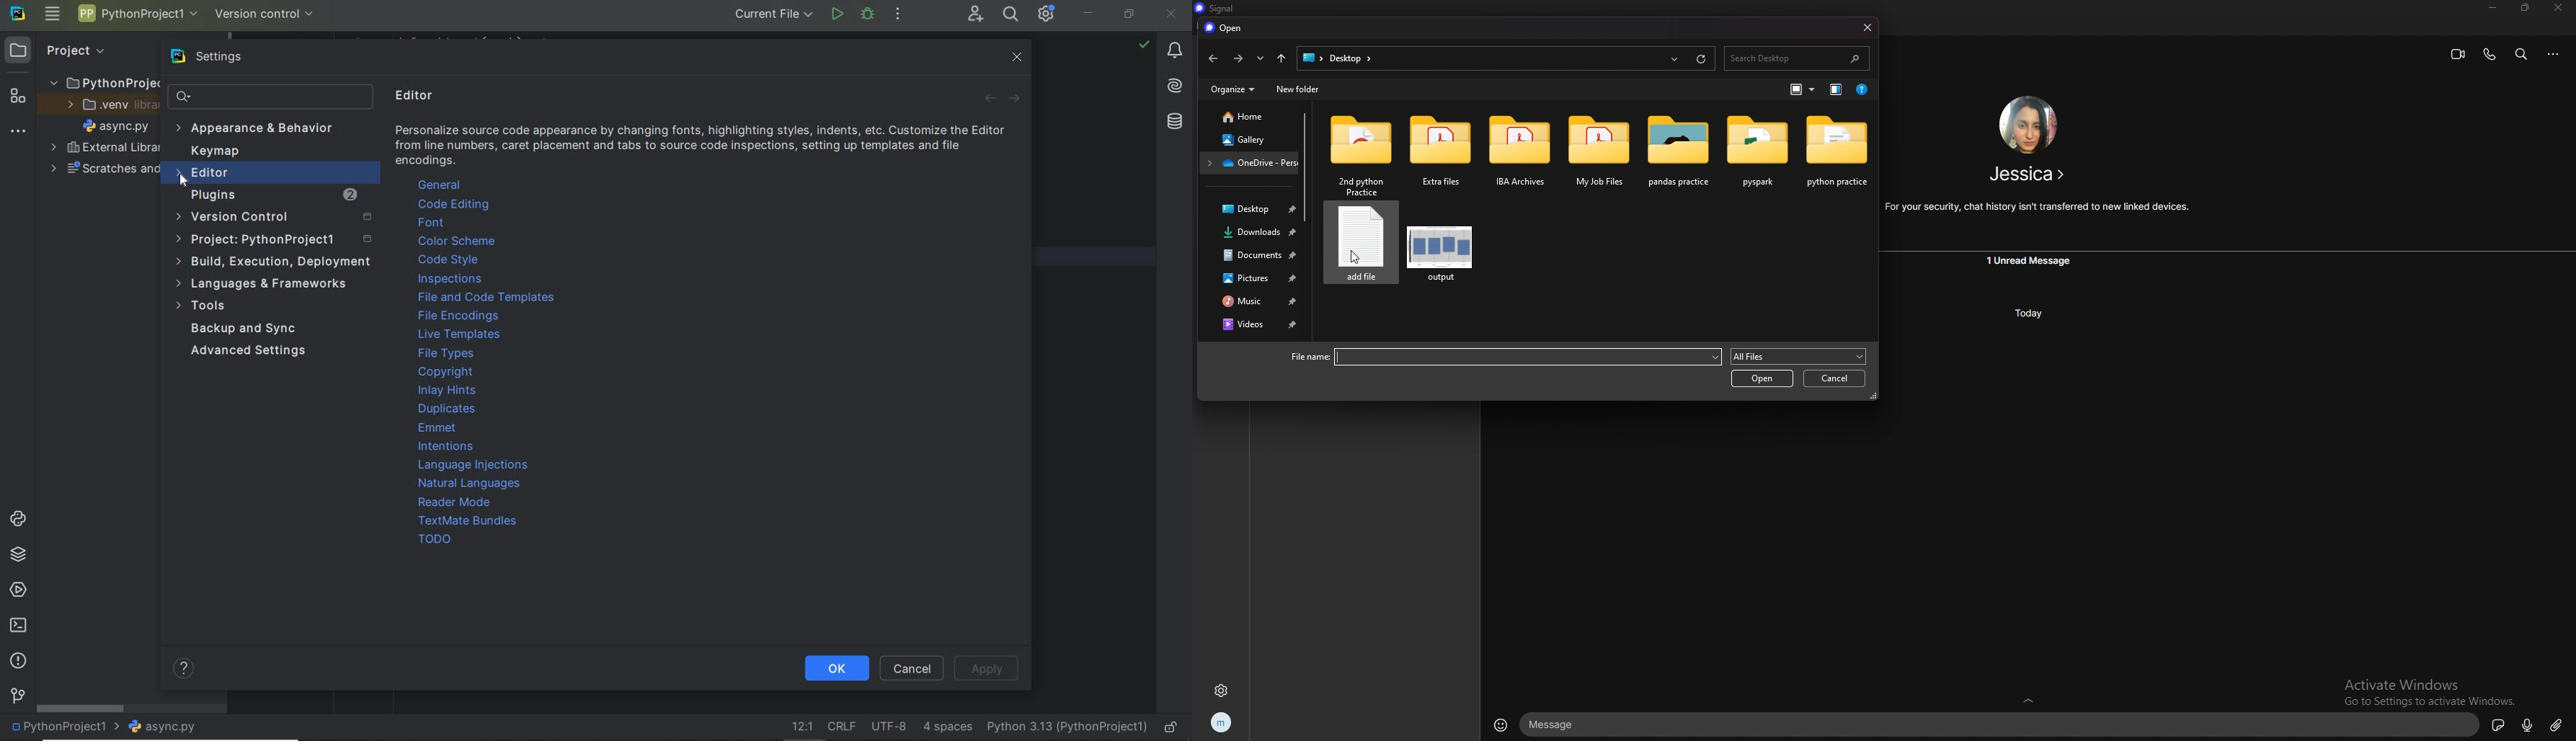  Describe the element at coordinates (17, 591) in the screenshot. I see `services` at that location.